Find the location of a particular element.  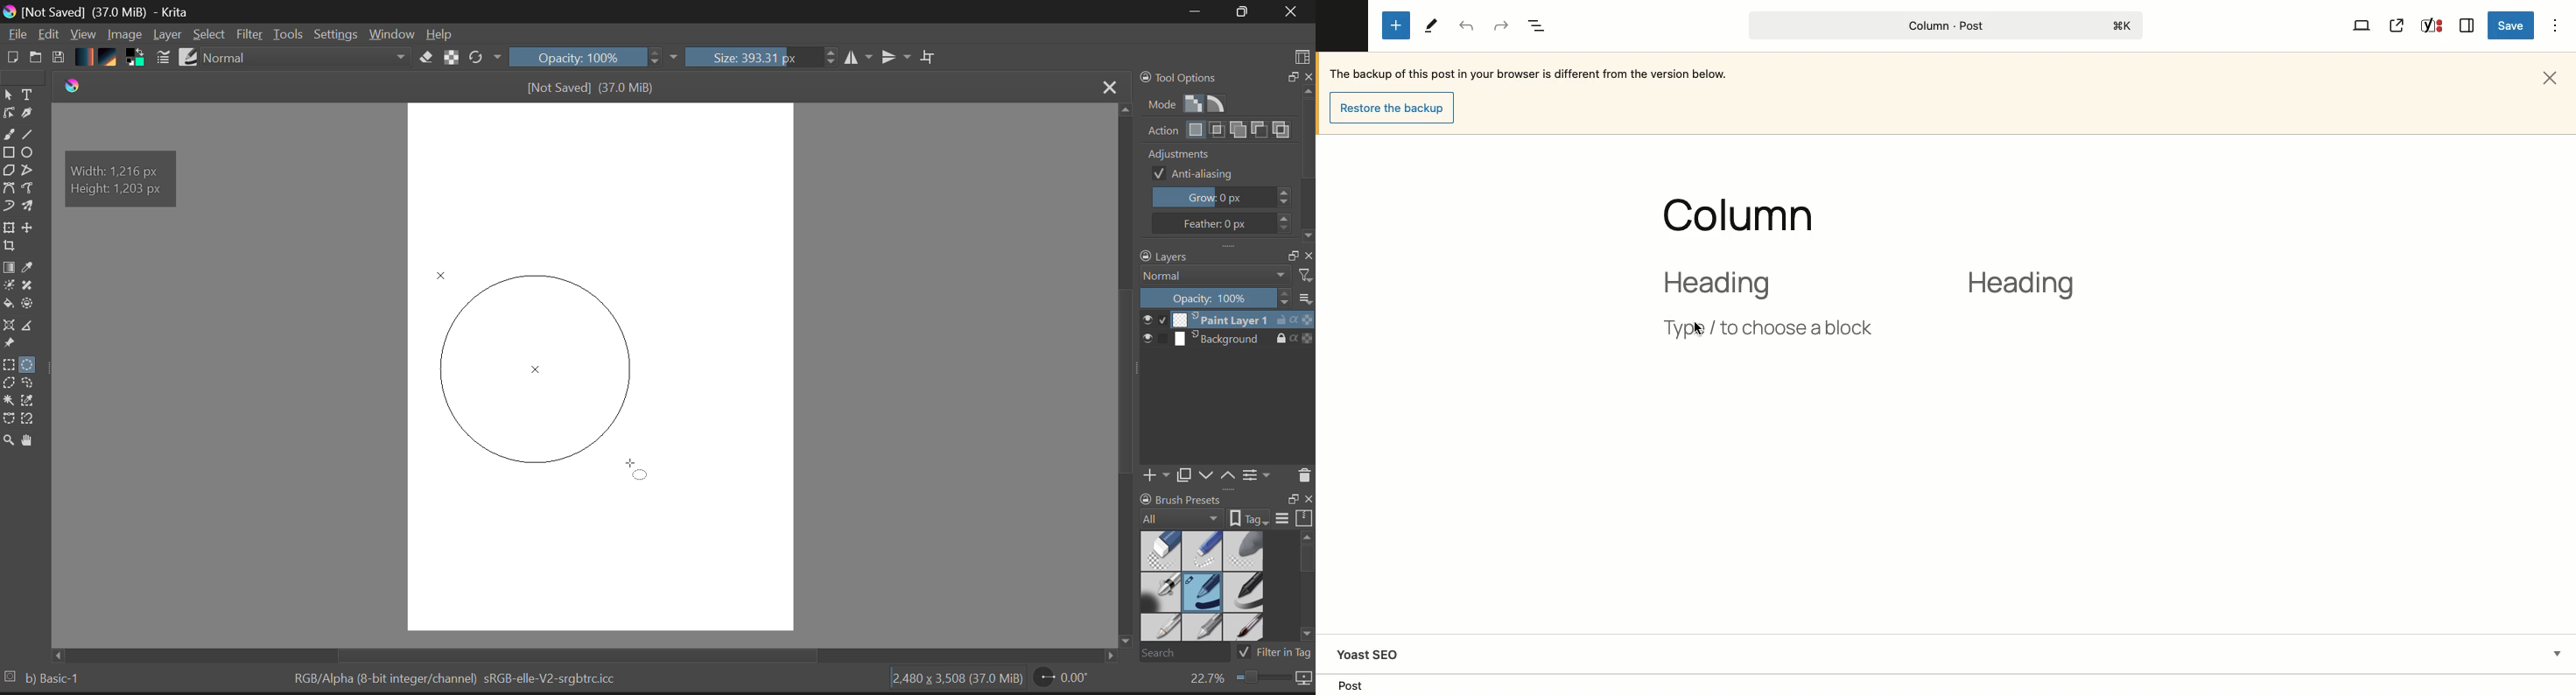

Settings is located at coordinates (337, 35).